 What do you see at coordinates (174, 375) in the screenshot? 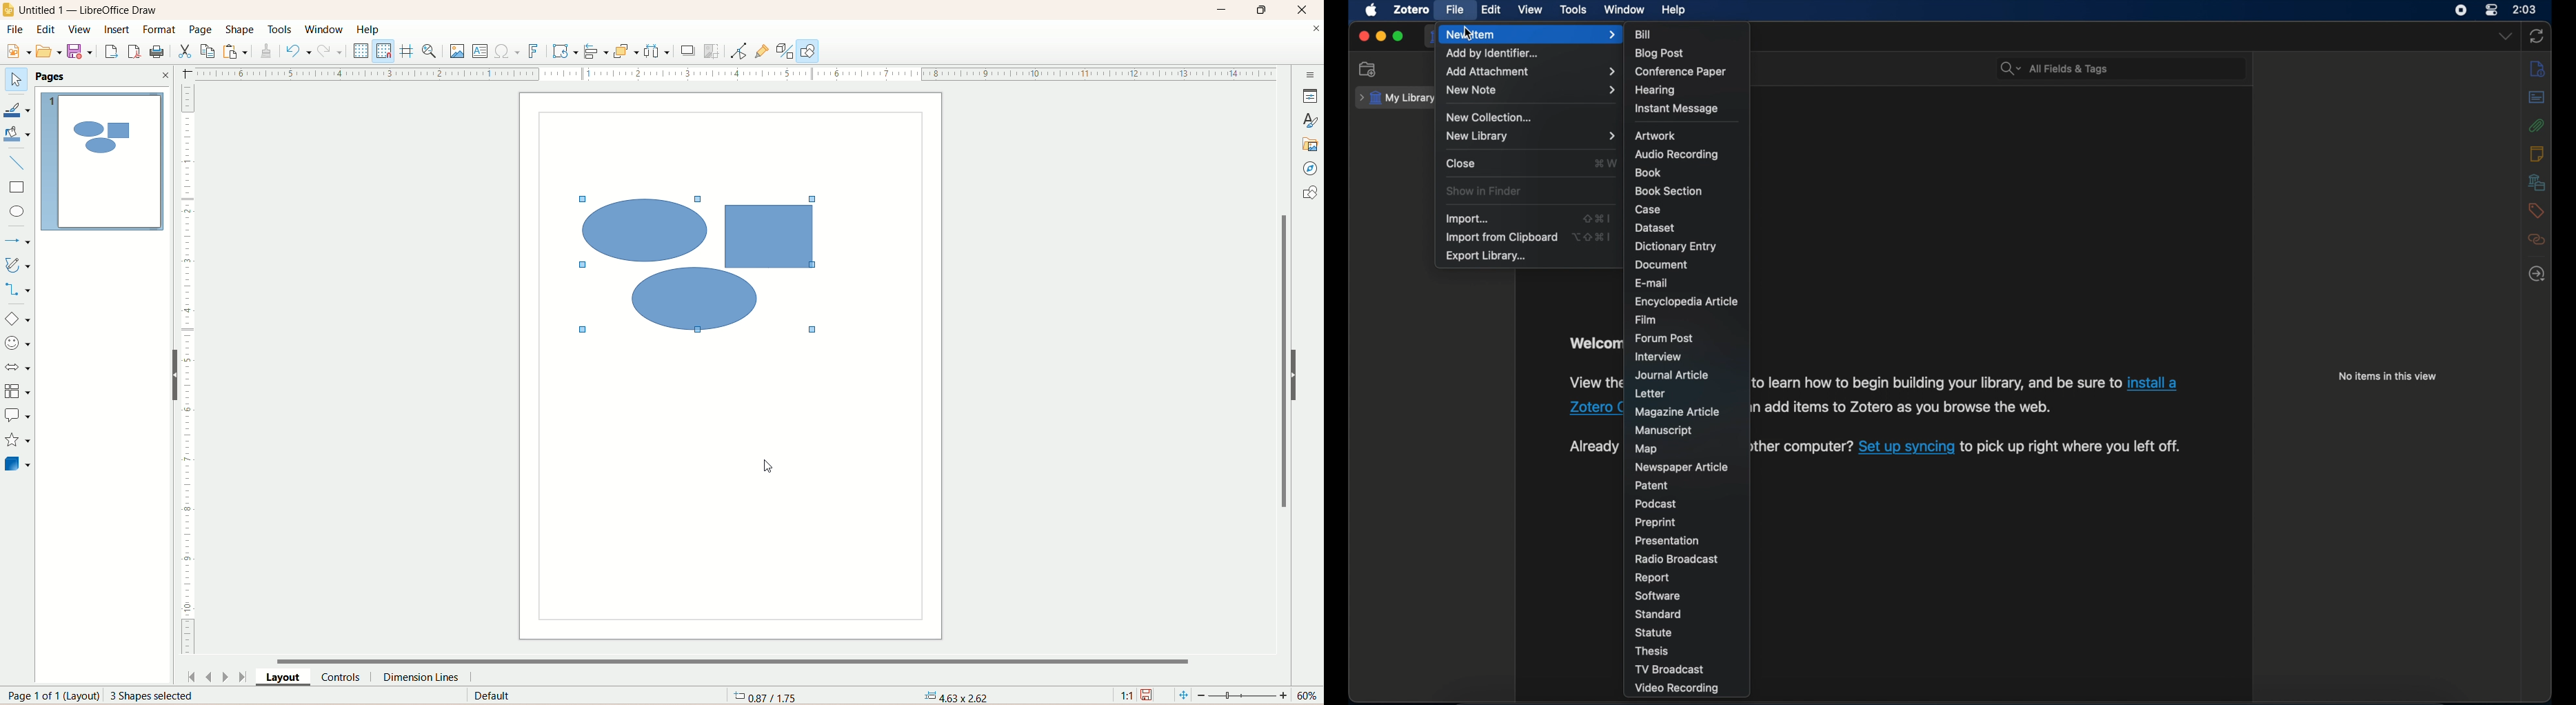
I see `hide` at bounding box center [174, 375].